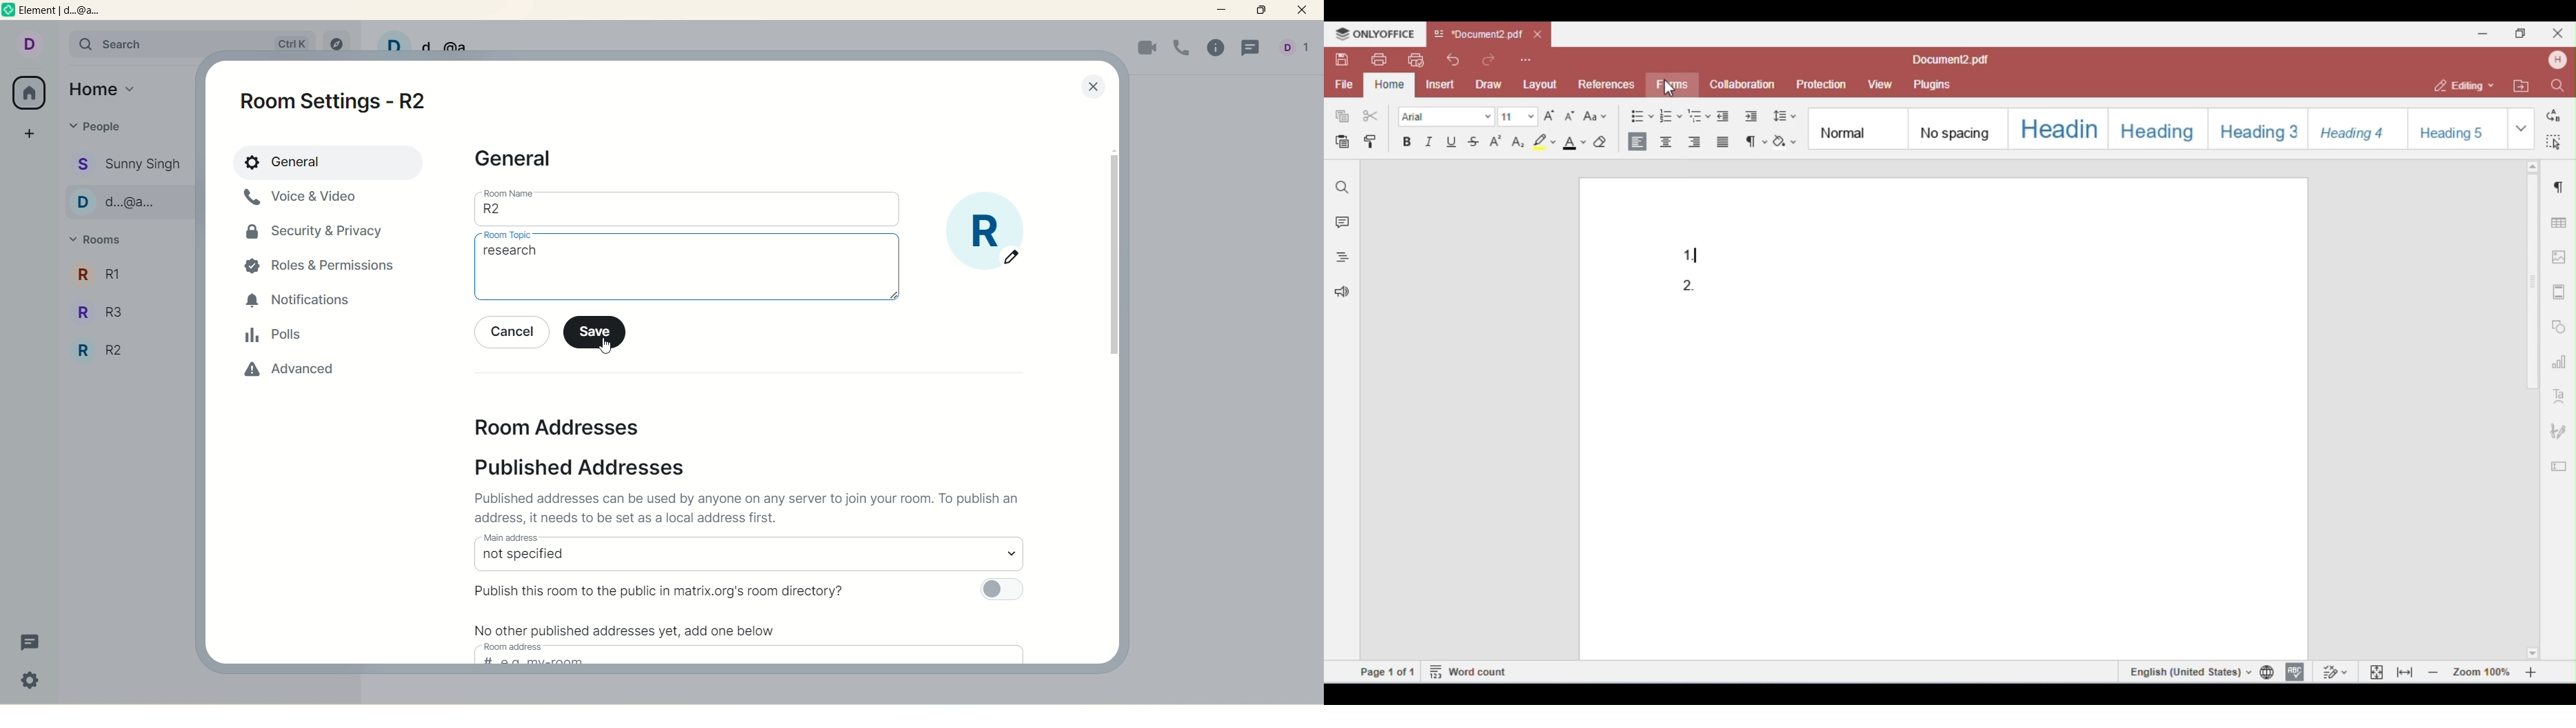 This screenshot has height=728, width=2576. I want to click on save, so click(595, 332).